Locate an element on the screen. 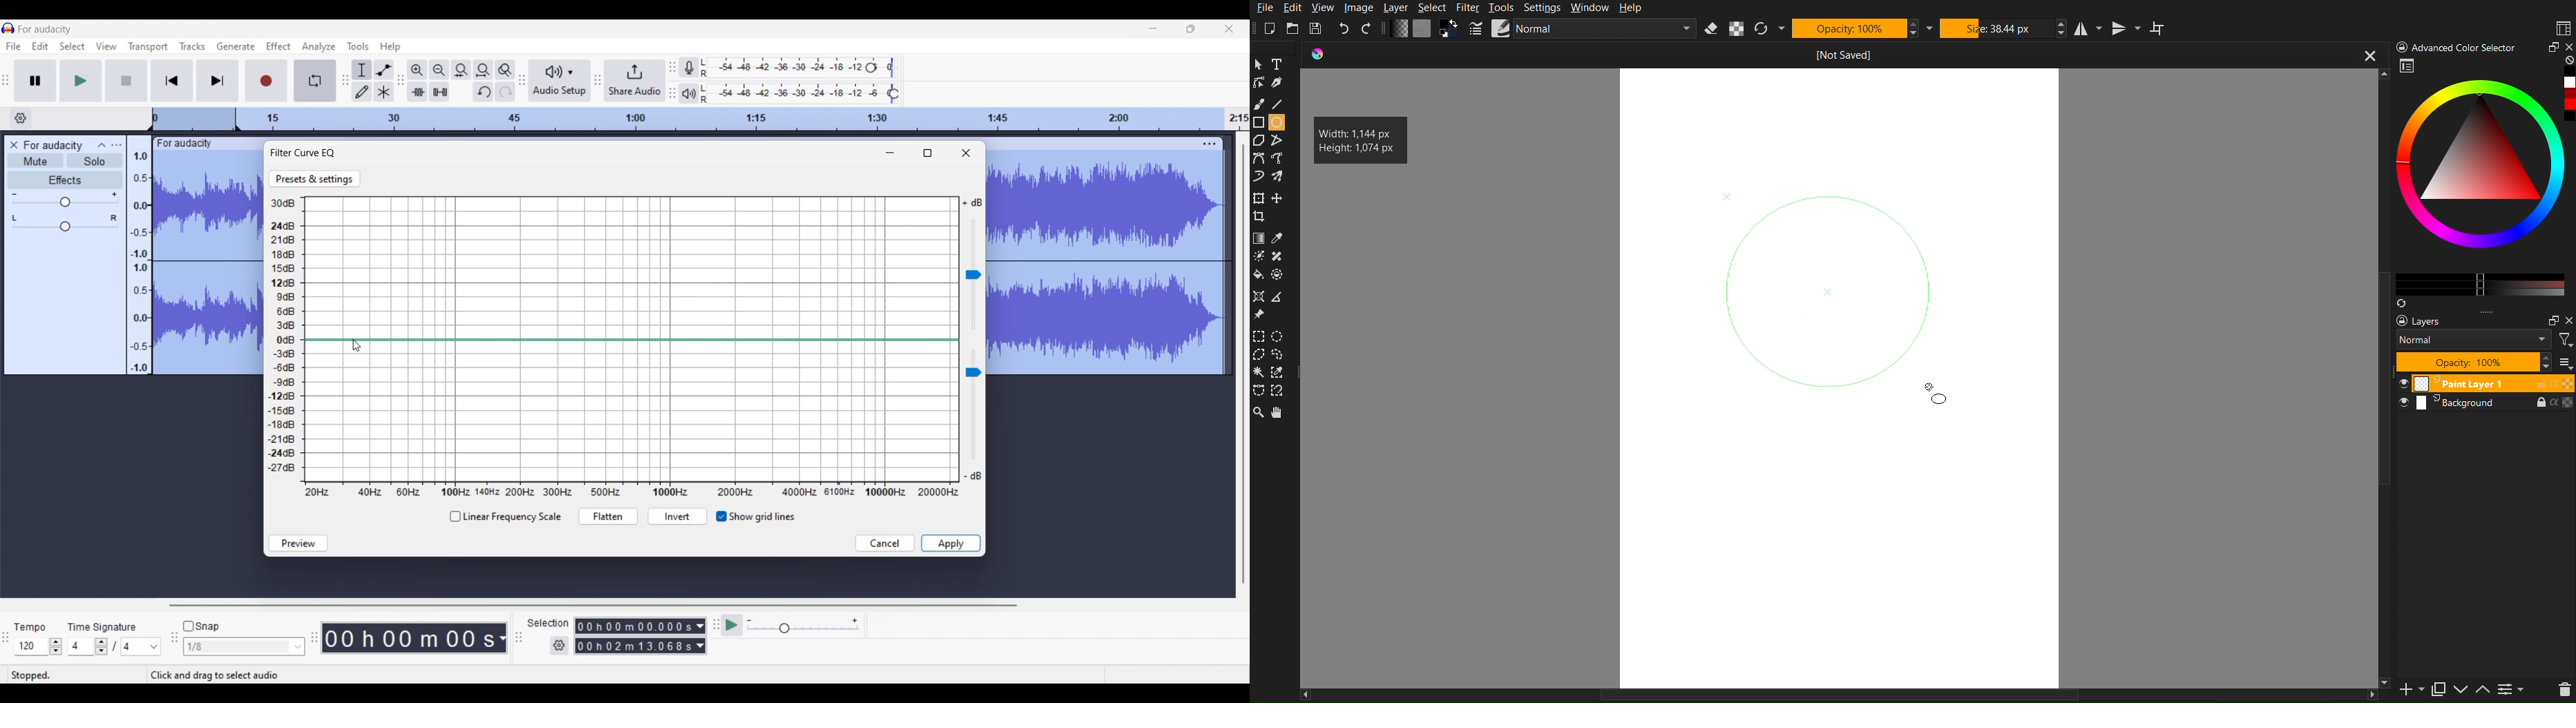 Image resolution: width=2576 pixels, height=728 pixels. Syns is located at coordinates (2403, 302).